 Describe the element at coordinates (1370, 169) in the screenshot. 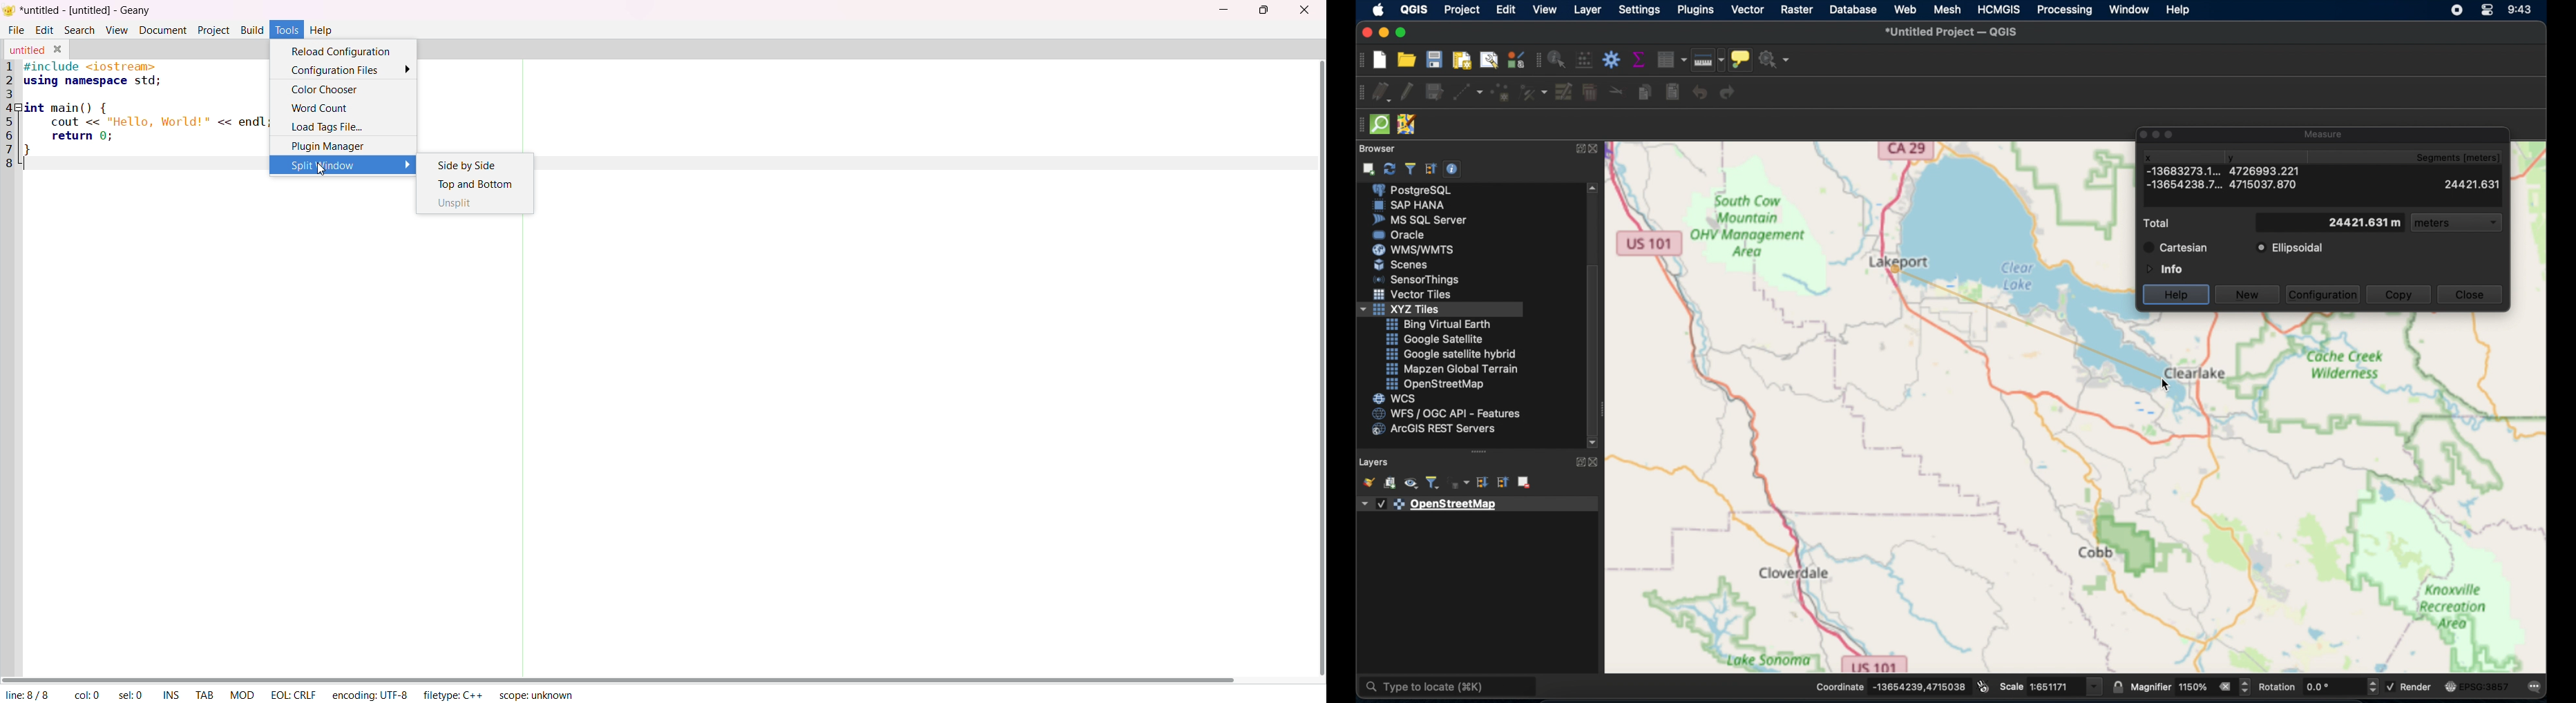

I see `add selected` at that location.